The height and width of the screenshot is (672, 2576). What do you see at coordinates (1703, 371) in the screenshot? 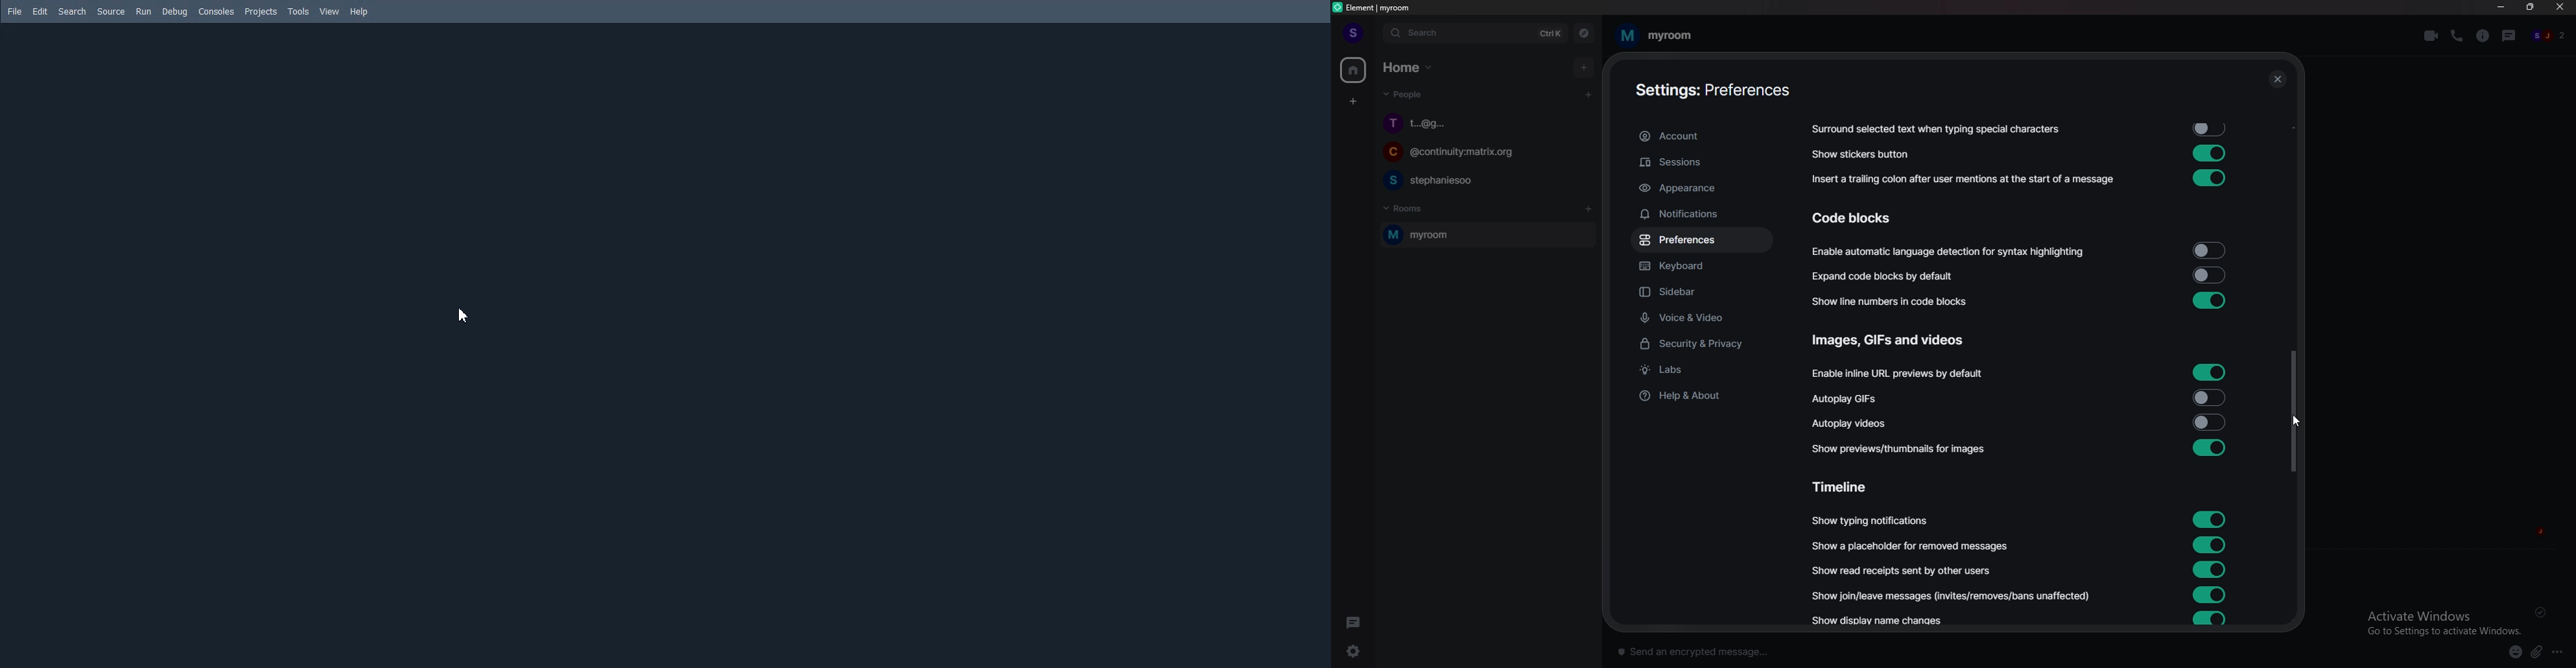
I see `labs` at bounding box center [1703, 371].